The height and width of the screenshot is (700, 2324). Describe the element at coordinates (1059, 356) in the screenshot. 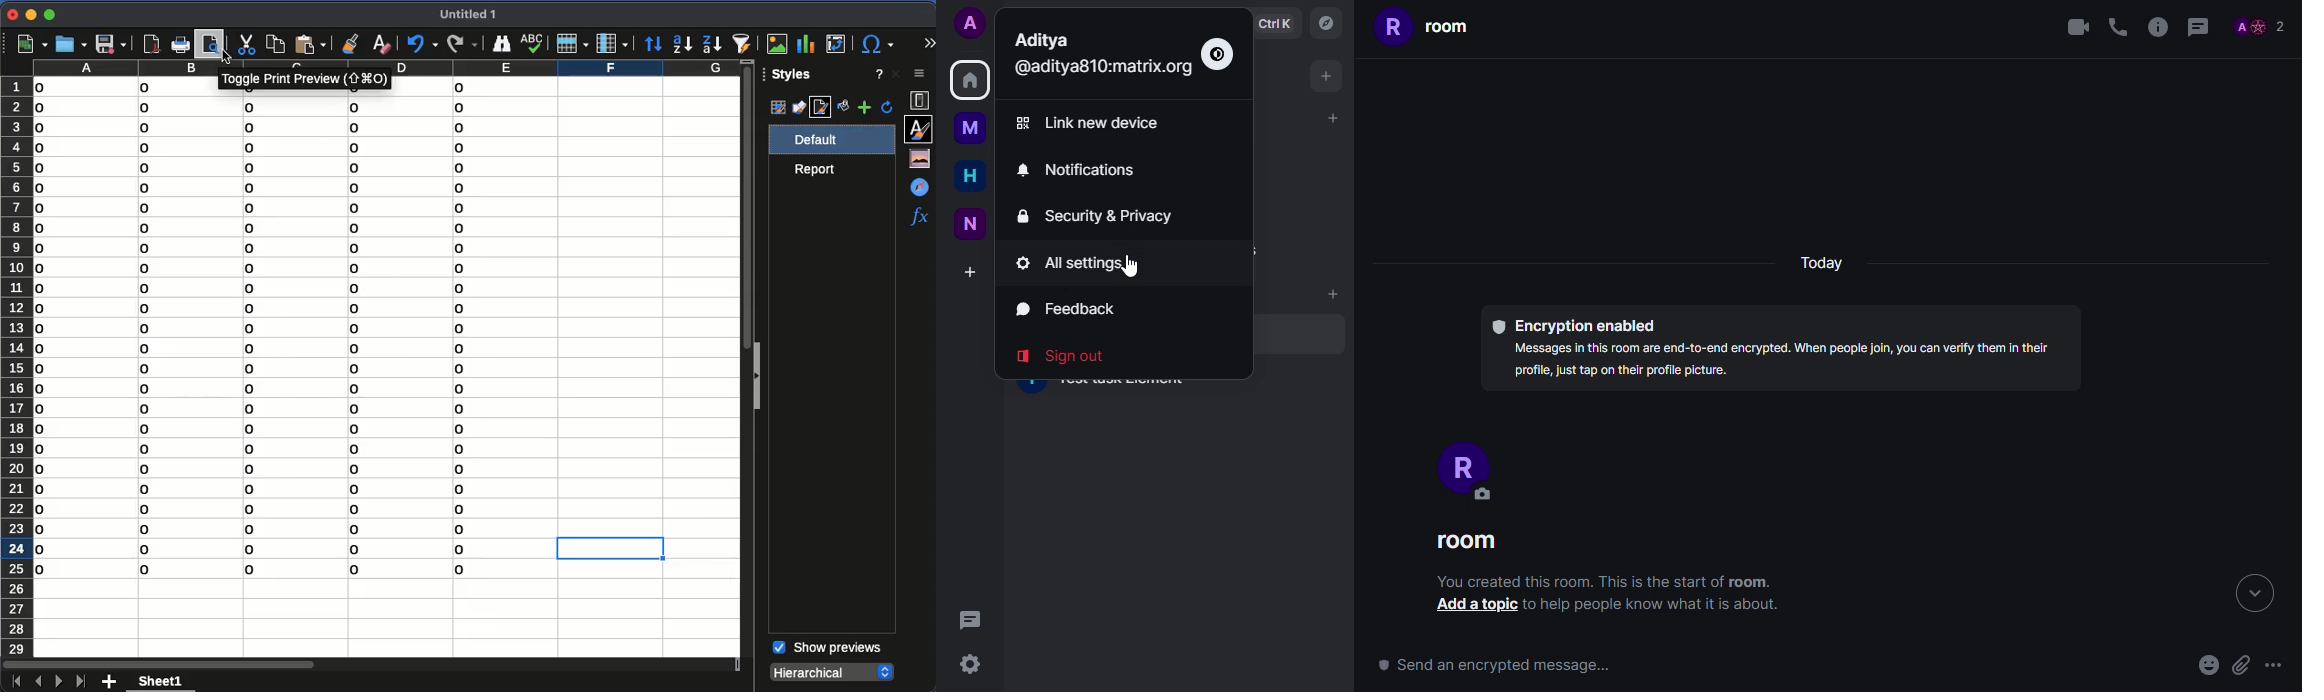

I see `sign out` at that location.